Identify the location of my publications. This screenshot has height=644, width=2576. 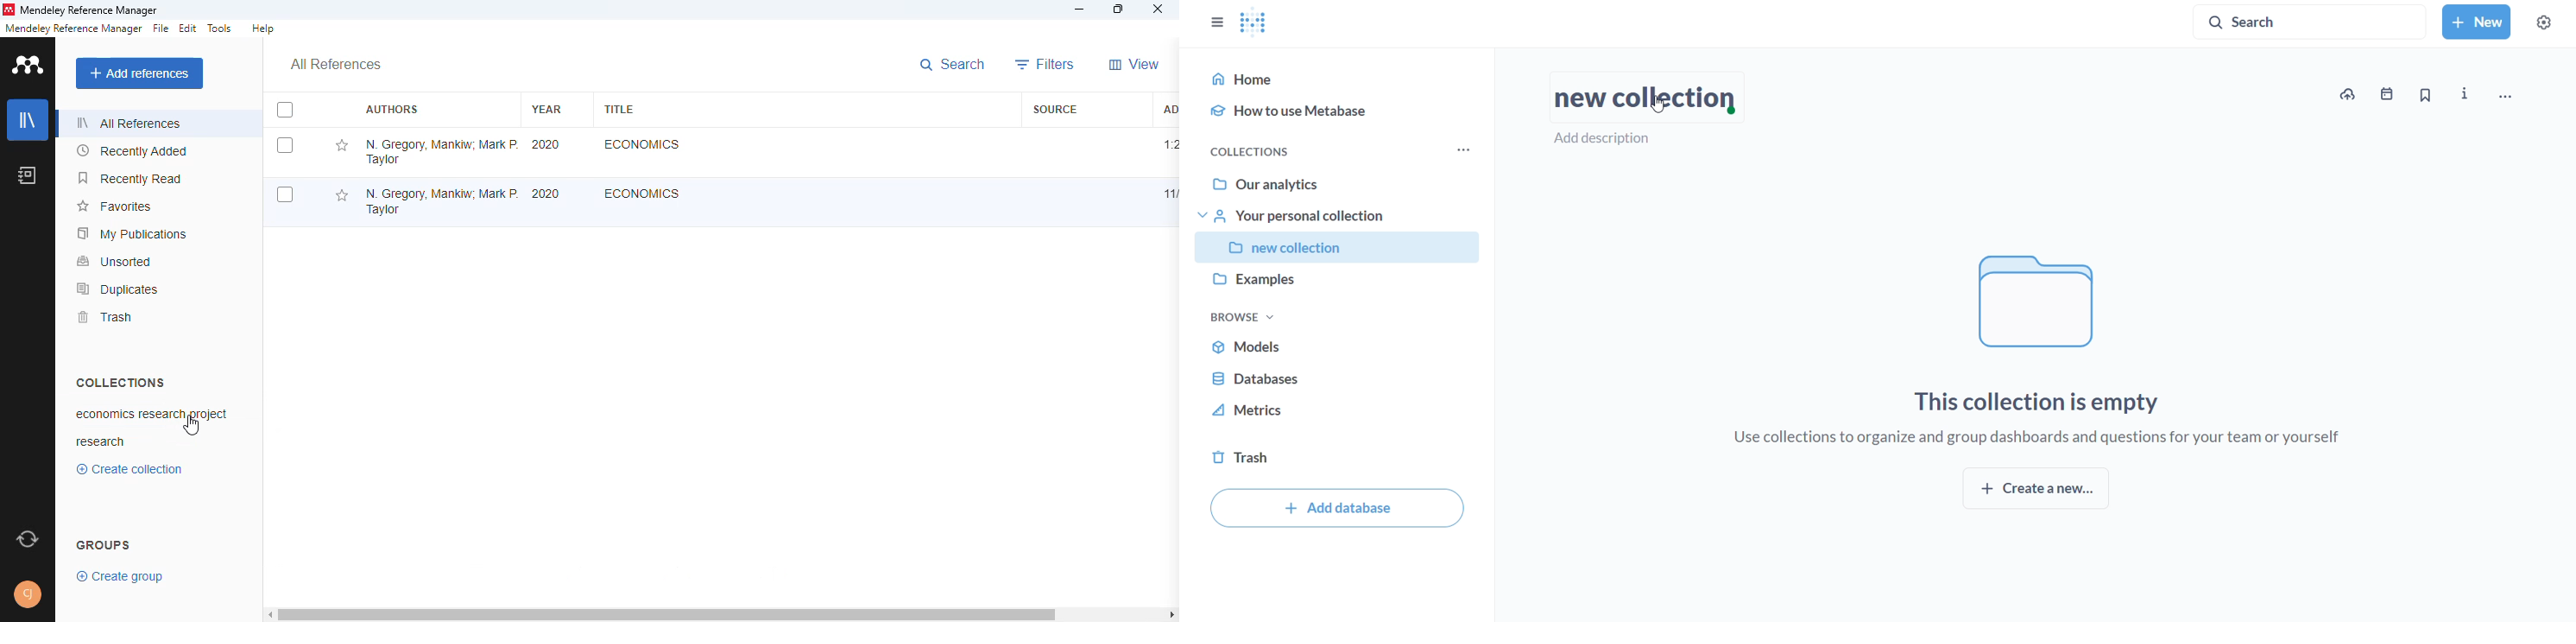
(133, 233).